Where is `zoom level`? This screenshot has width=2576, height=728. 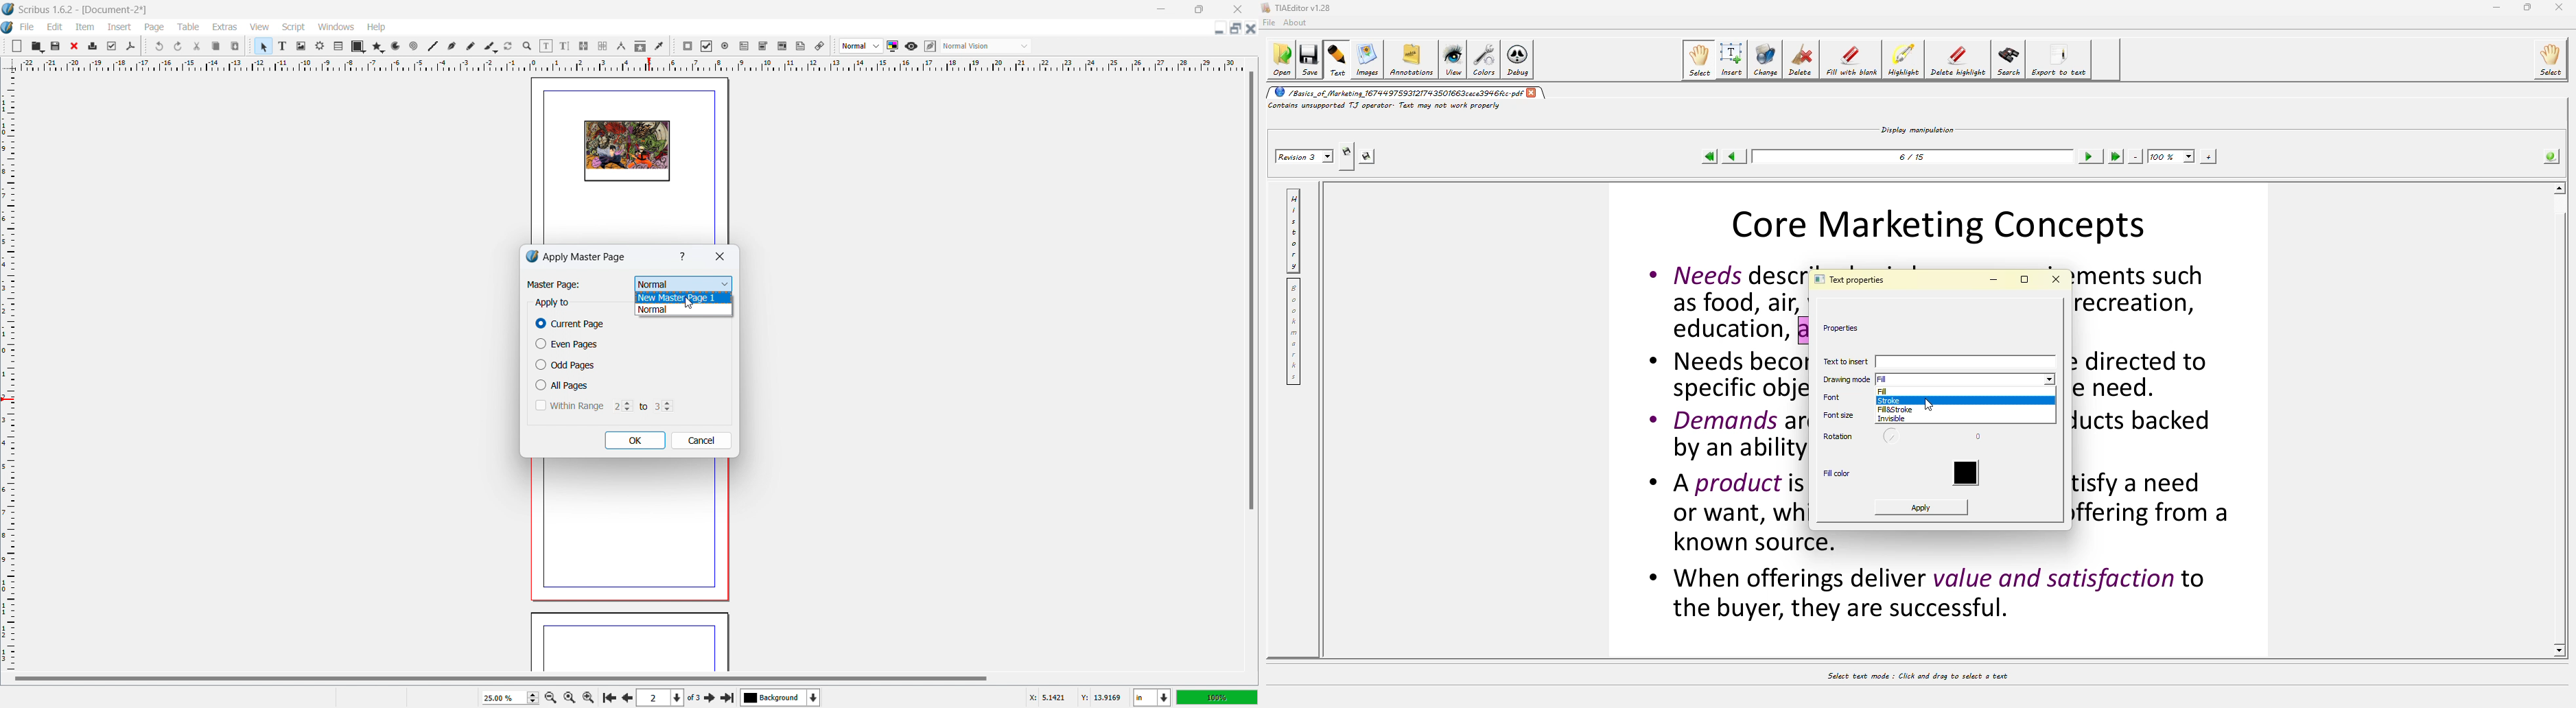
zoom level is located at coordinates (510, 698).